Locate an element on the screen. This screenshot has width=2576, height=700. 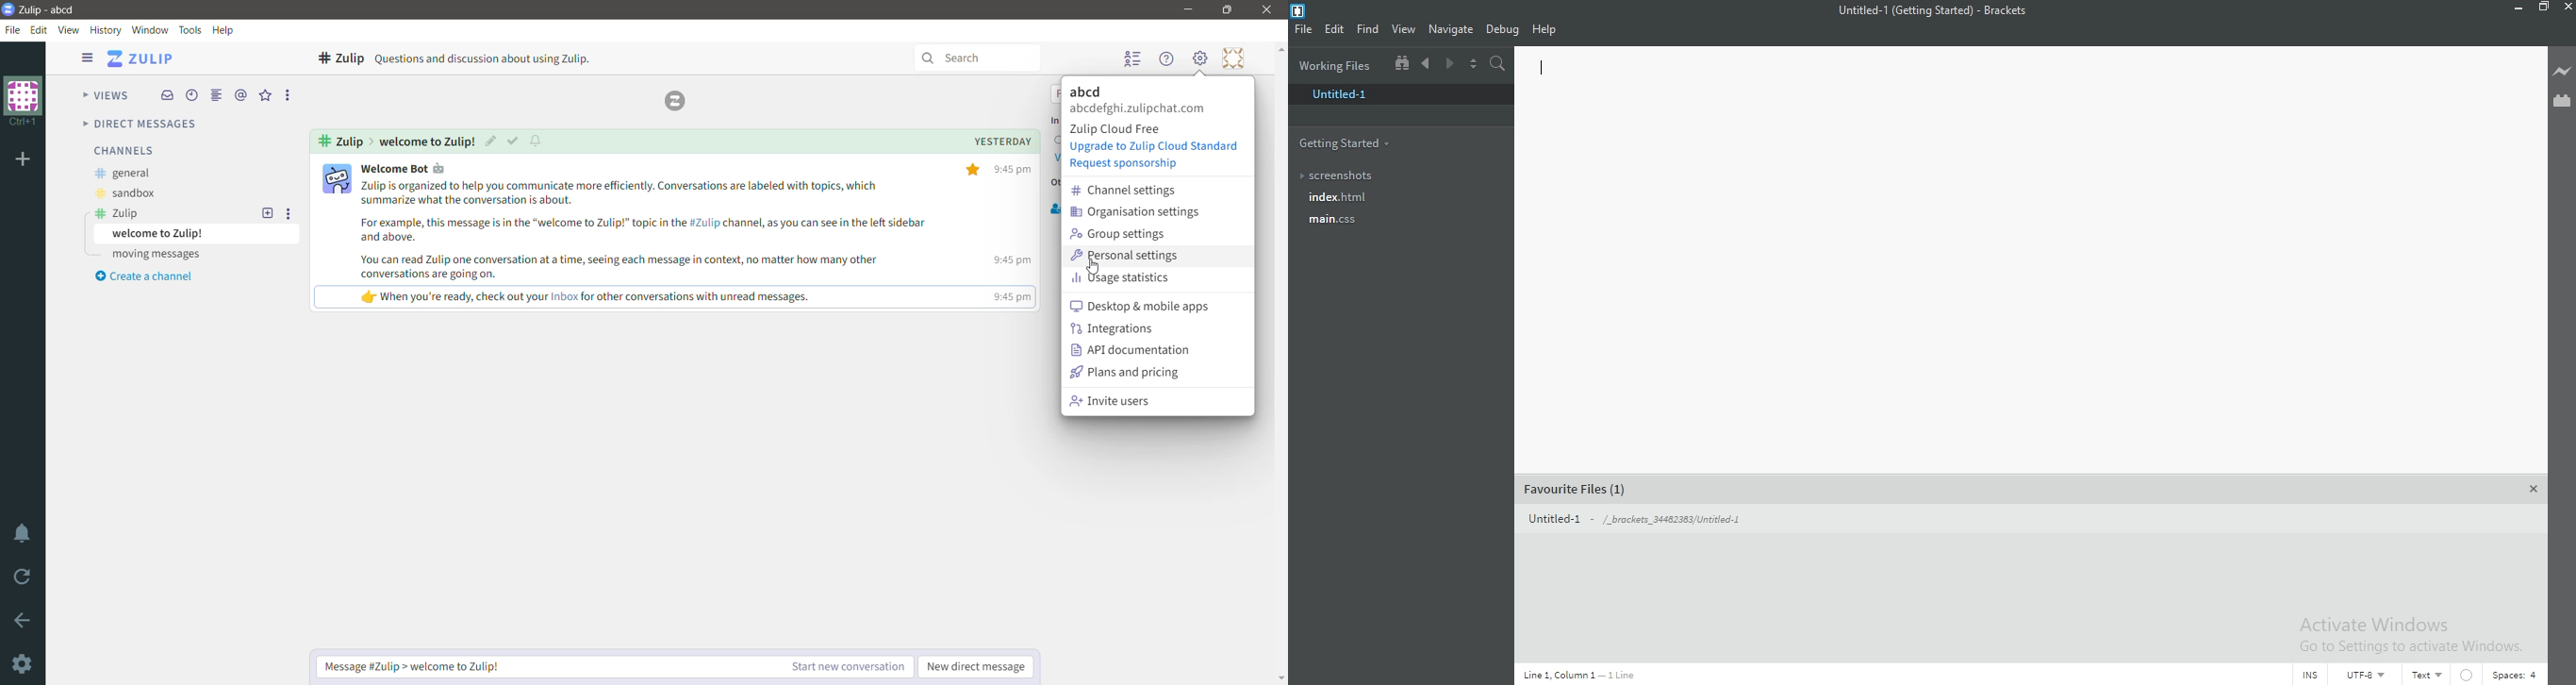
Yesterday(Topic timings) is located at coordinates (1005, 142).